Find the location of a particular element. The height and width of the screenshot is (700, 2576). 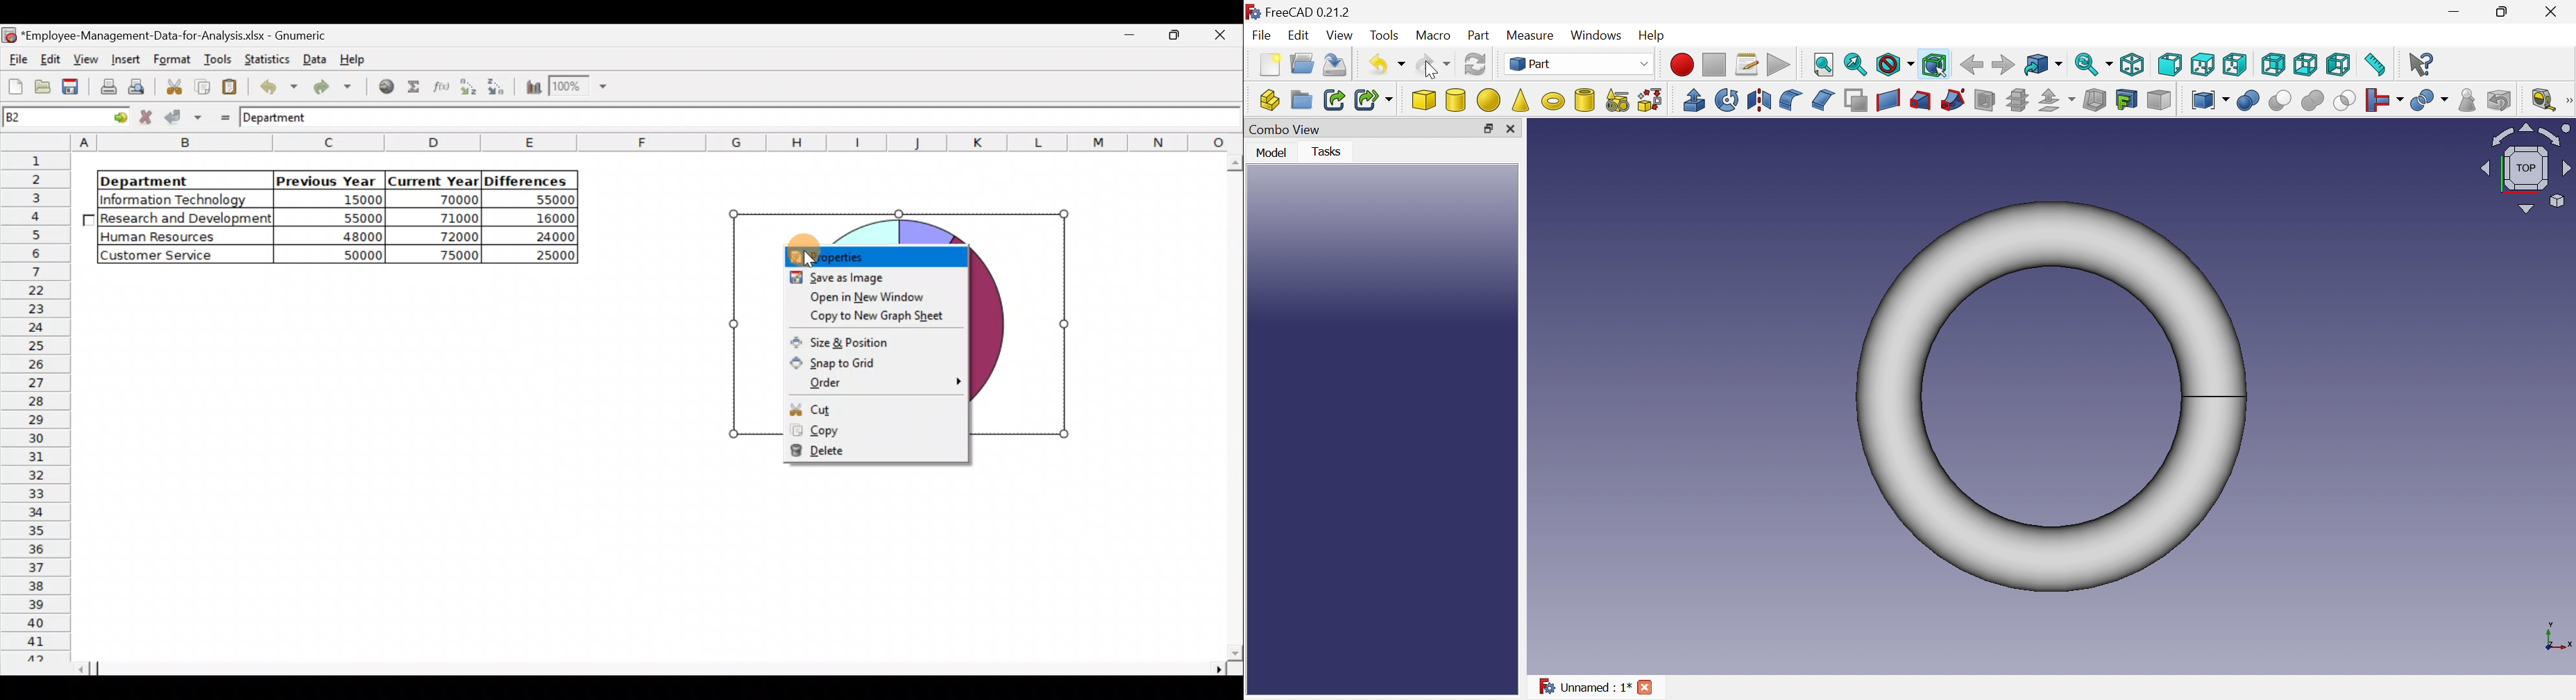

Front is located at coordinates (2170, 65).